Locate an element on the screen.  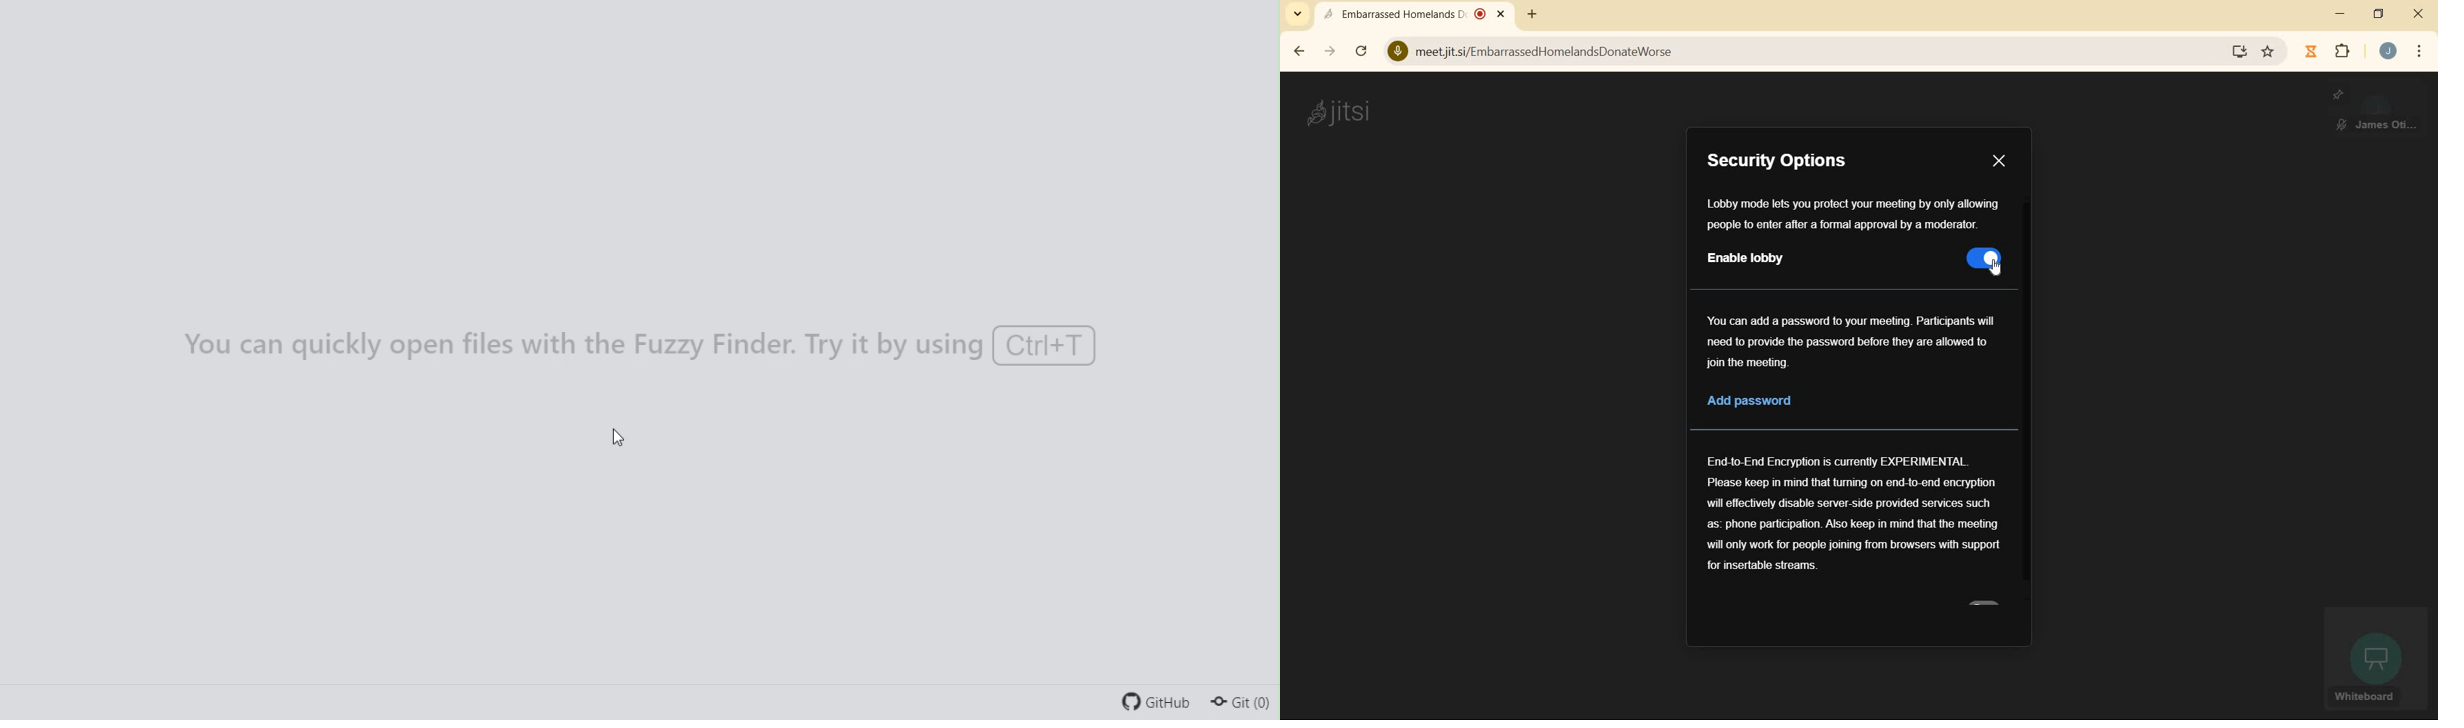
minimize is located at coordinates (2342, 15).